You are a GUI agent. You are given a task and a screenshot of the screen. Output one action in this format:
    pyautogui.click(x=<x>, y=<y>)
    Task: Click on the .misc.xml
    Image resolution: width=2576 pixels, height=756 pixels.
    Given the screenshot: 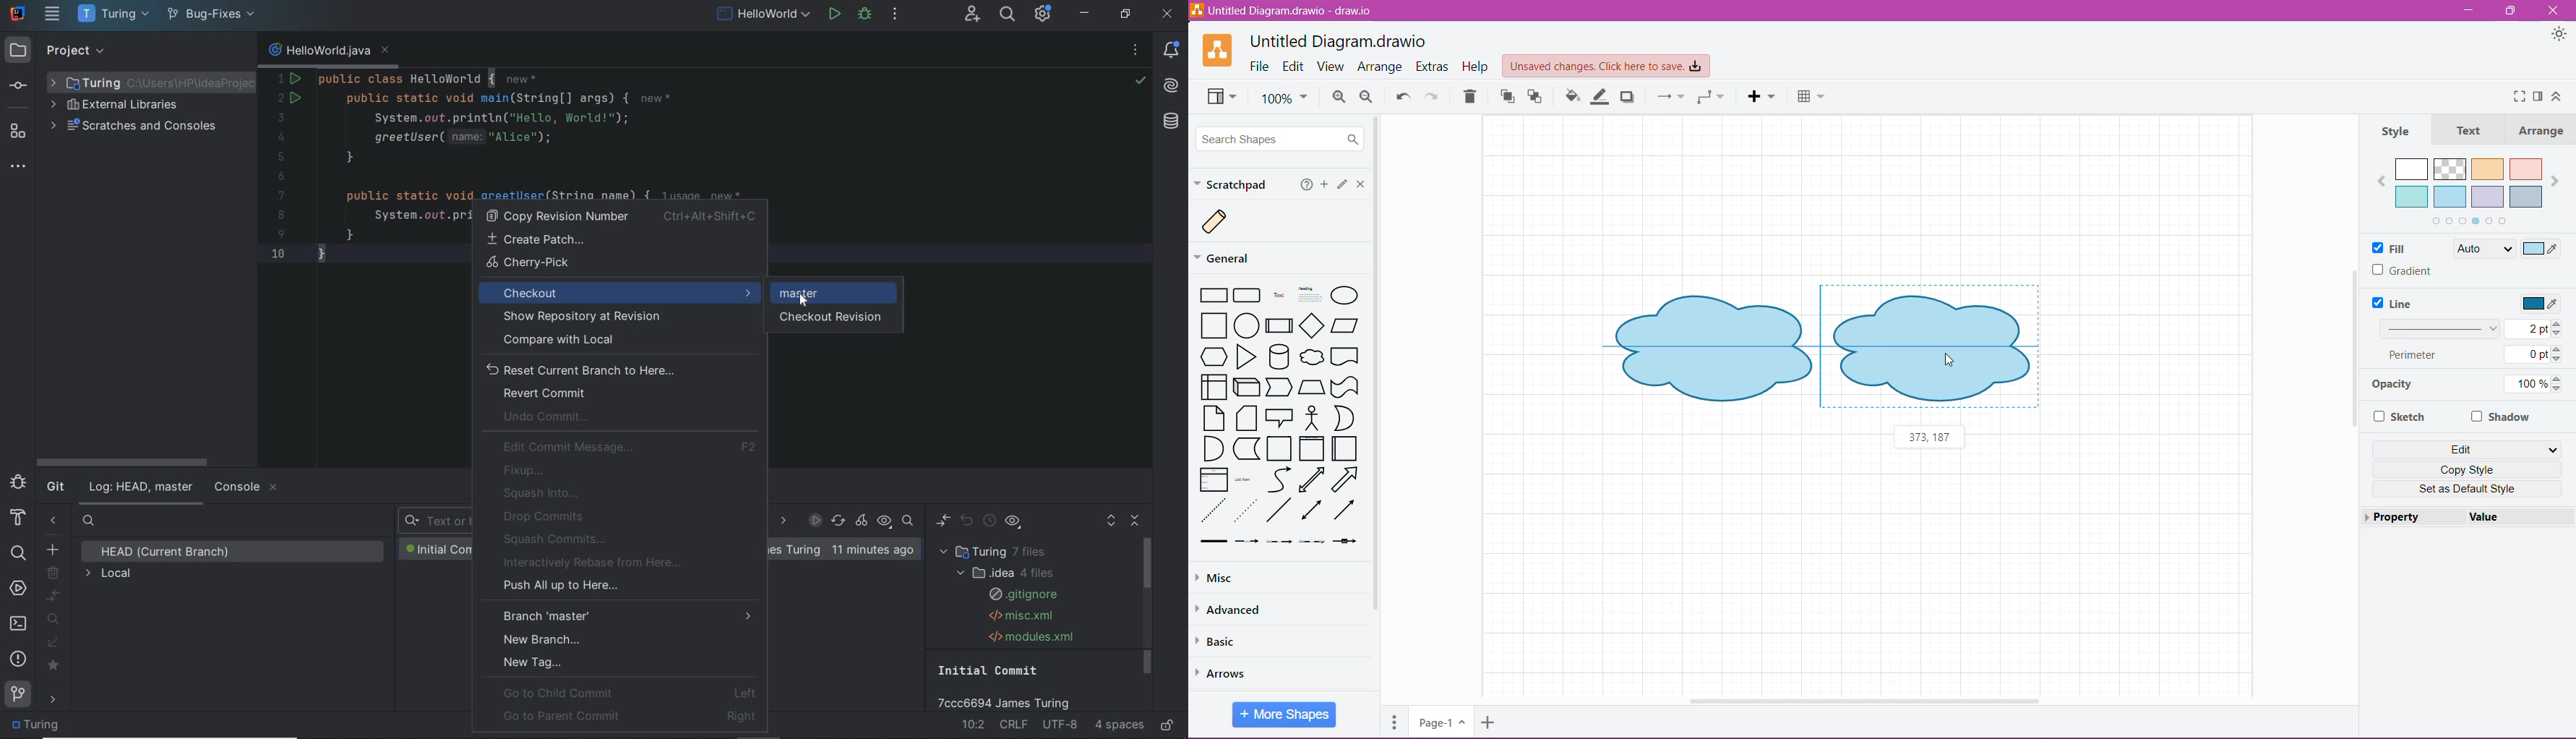 What is the action you would take?
    pyautogui.click(x=1019, y=616)
    